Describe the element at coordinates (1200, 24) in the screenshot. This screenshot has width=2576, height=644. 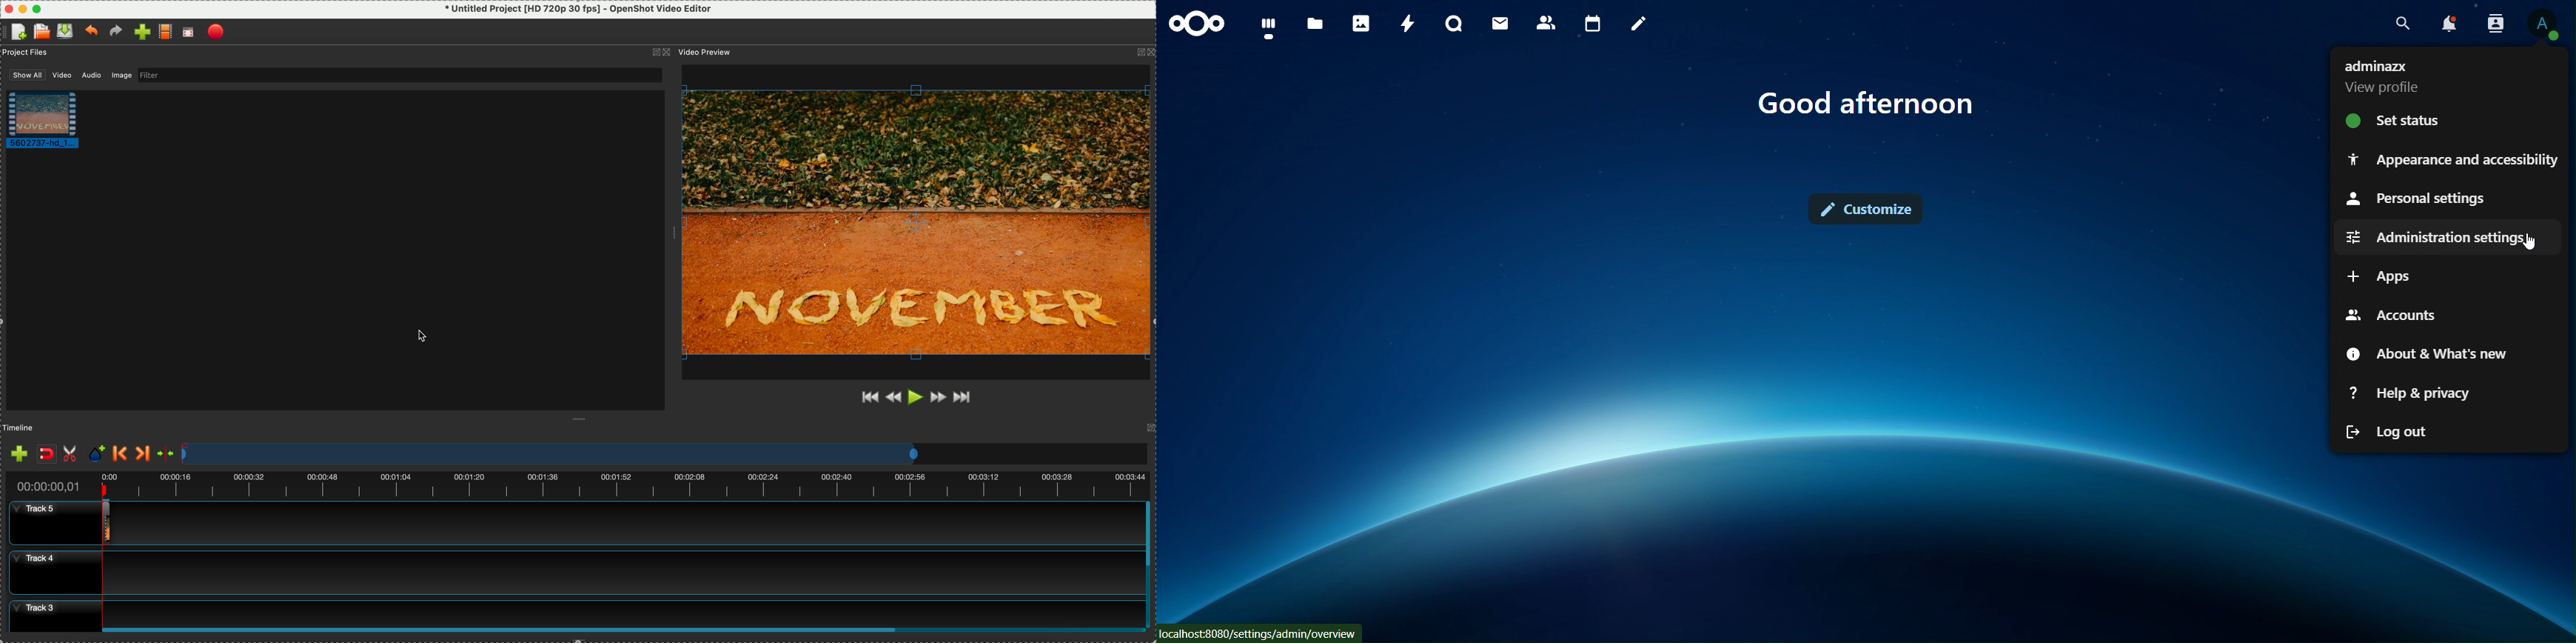
I see `icon` at that location.